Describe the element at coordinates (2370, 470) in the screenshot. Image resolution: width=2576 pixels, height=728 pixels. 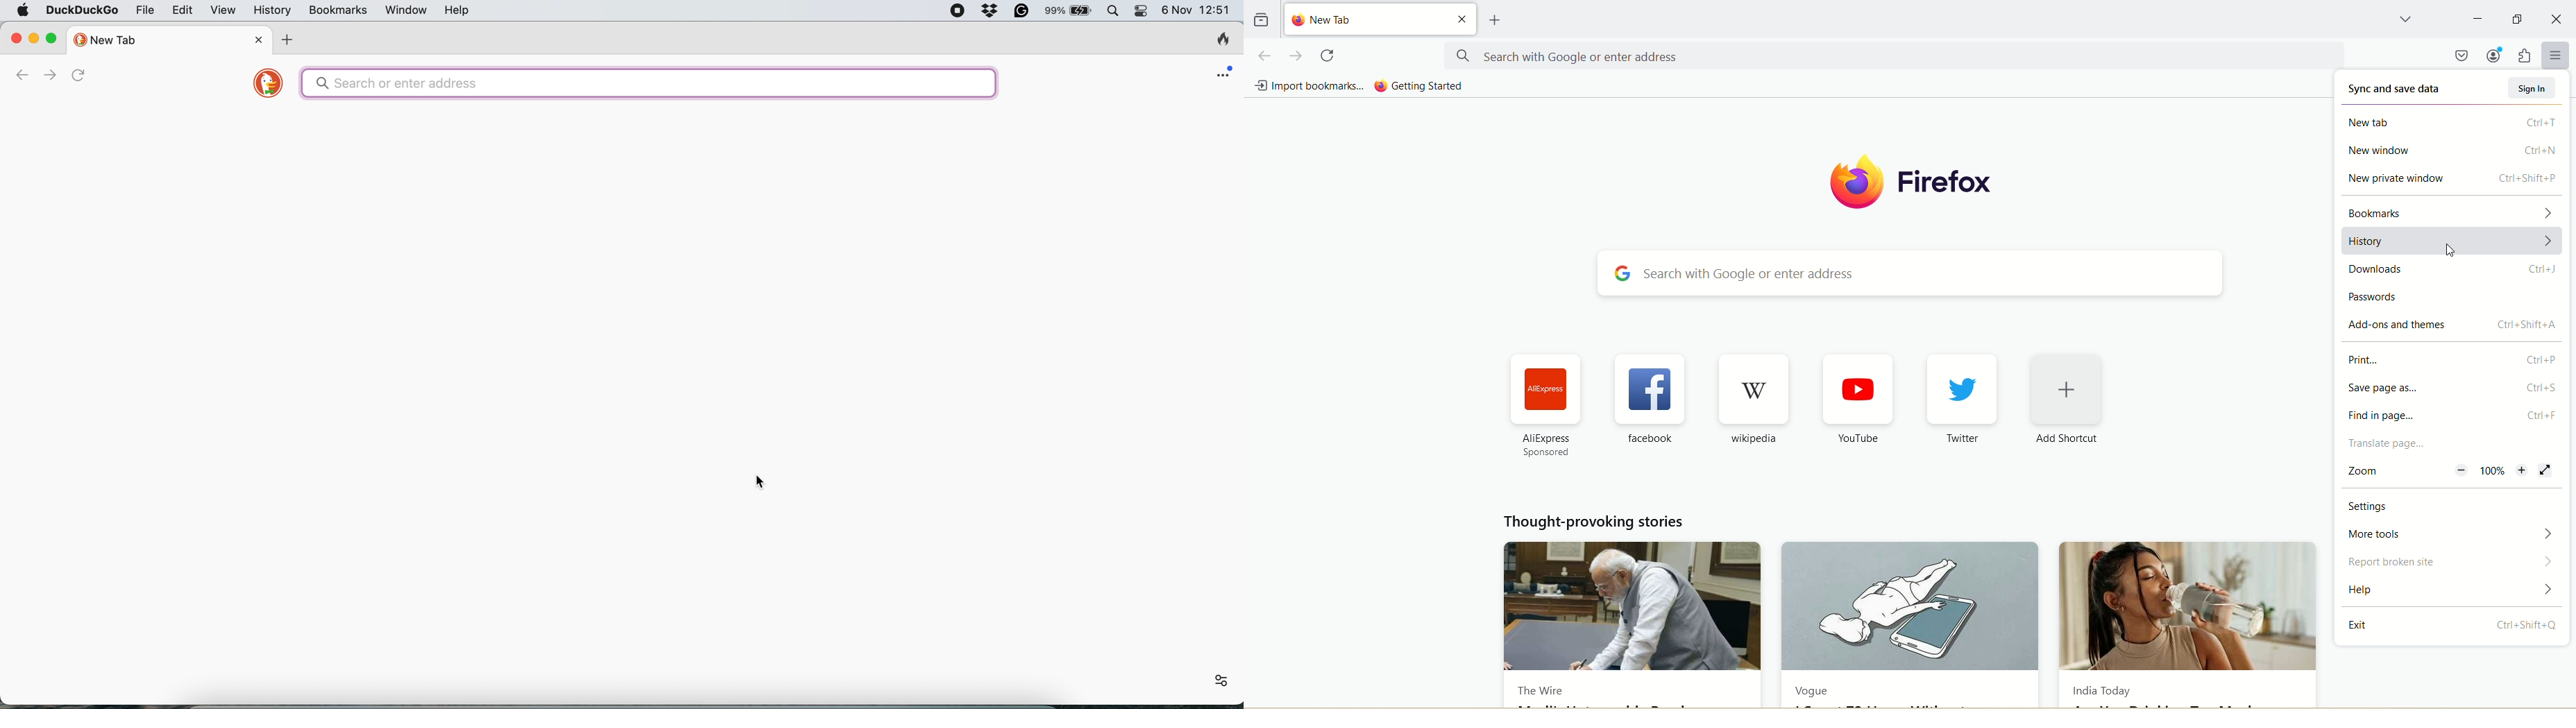
I see `zoom` at that location.